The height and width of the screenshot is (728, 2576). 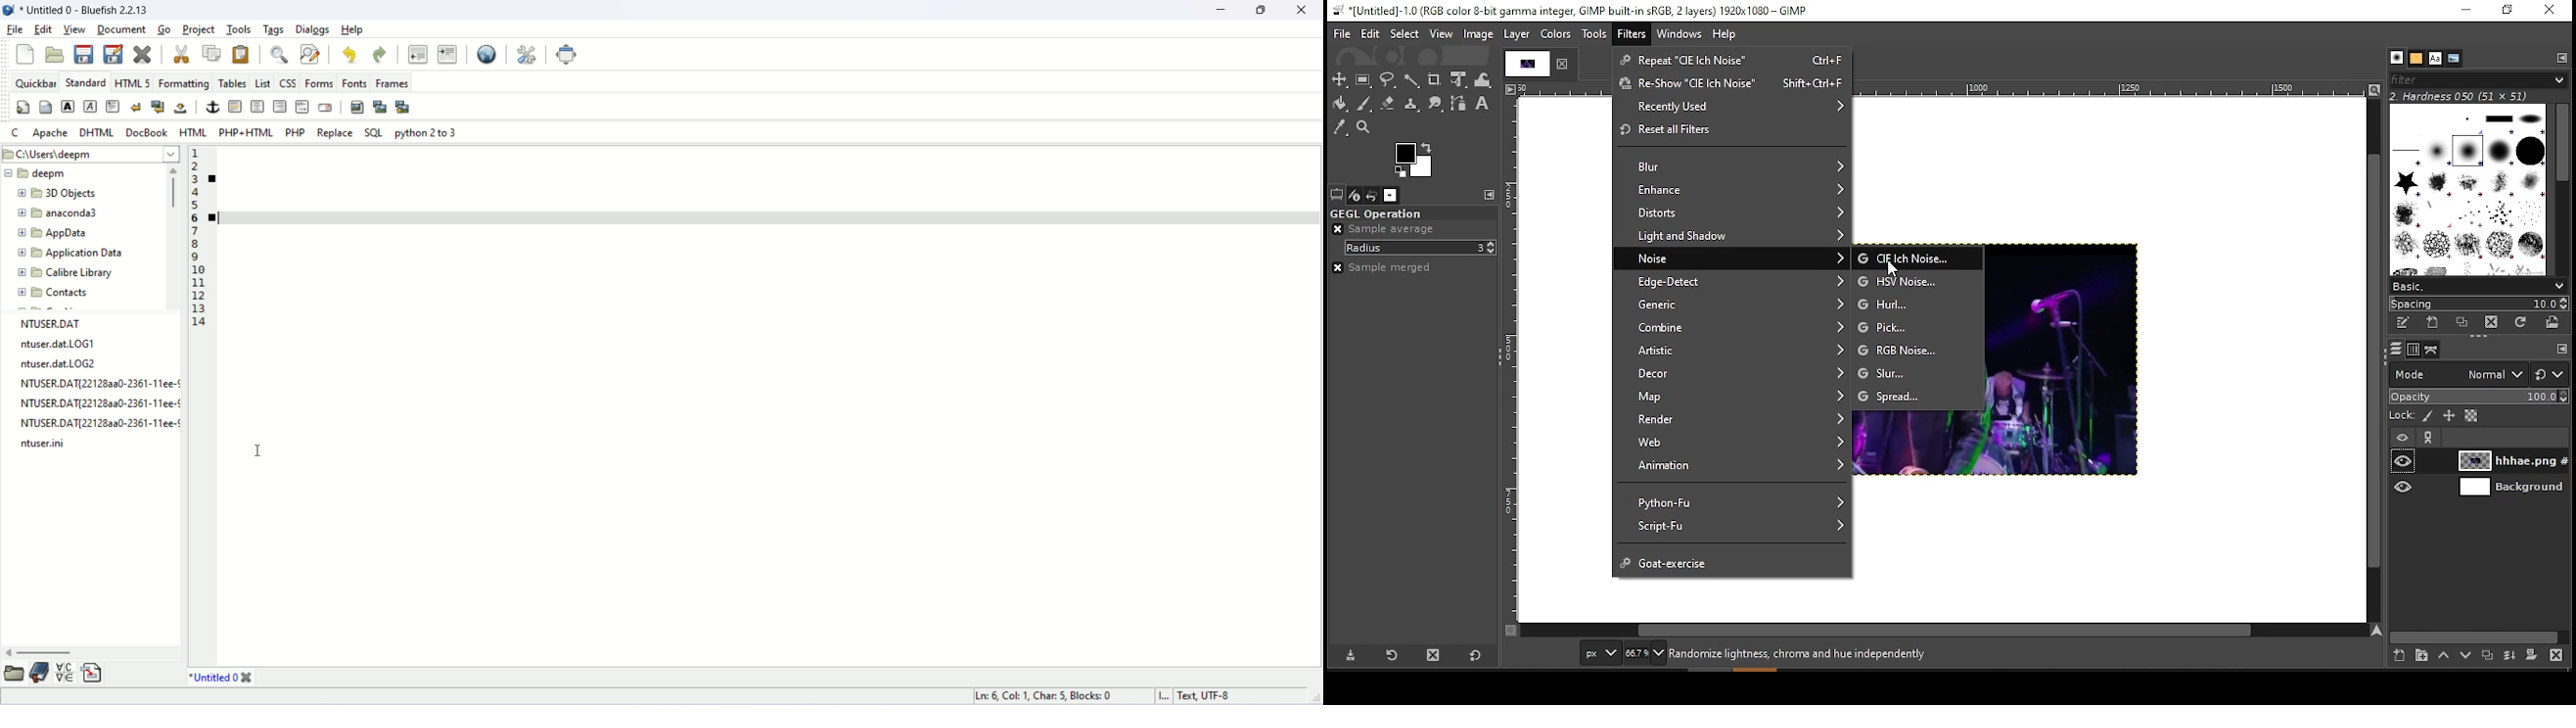 What do you see at coordinates (1733, 527) in the screenshot?
I see `script fu` at bounding box center [1733, 527].